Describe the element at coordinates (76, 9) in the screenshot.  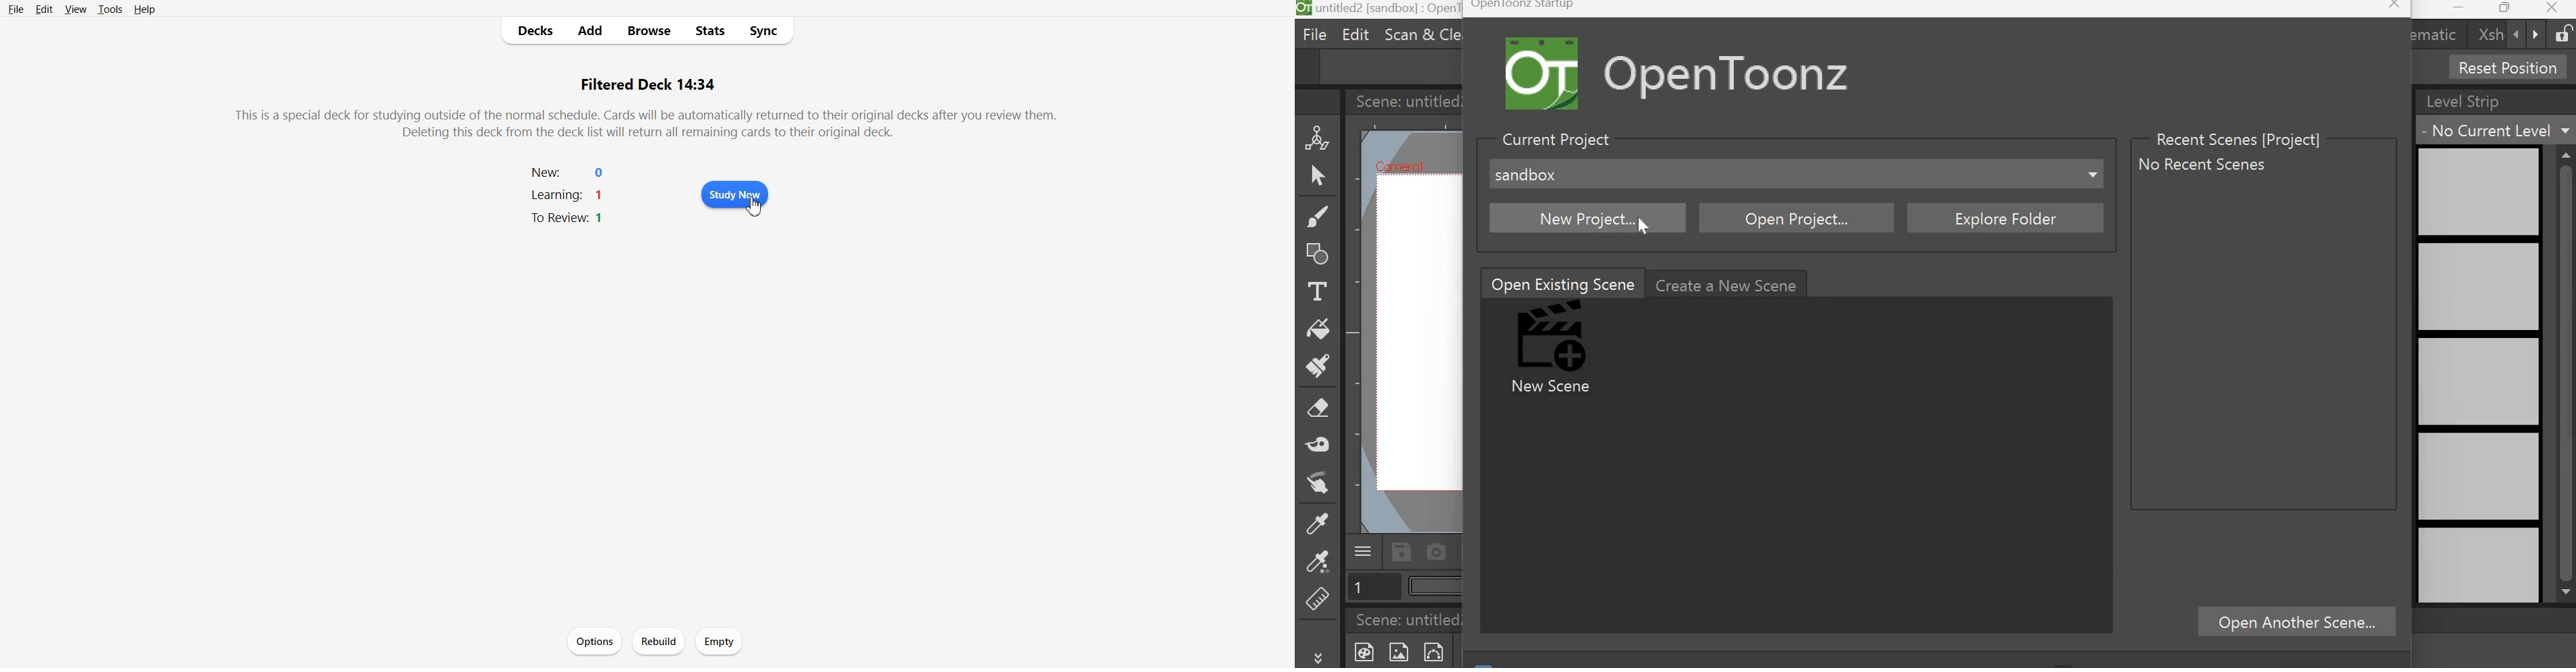
I see `View` at that location.